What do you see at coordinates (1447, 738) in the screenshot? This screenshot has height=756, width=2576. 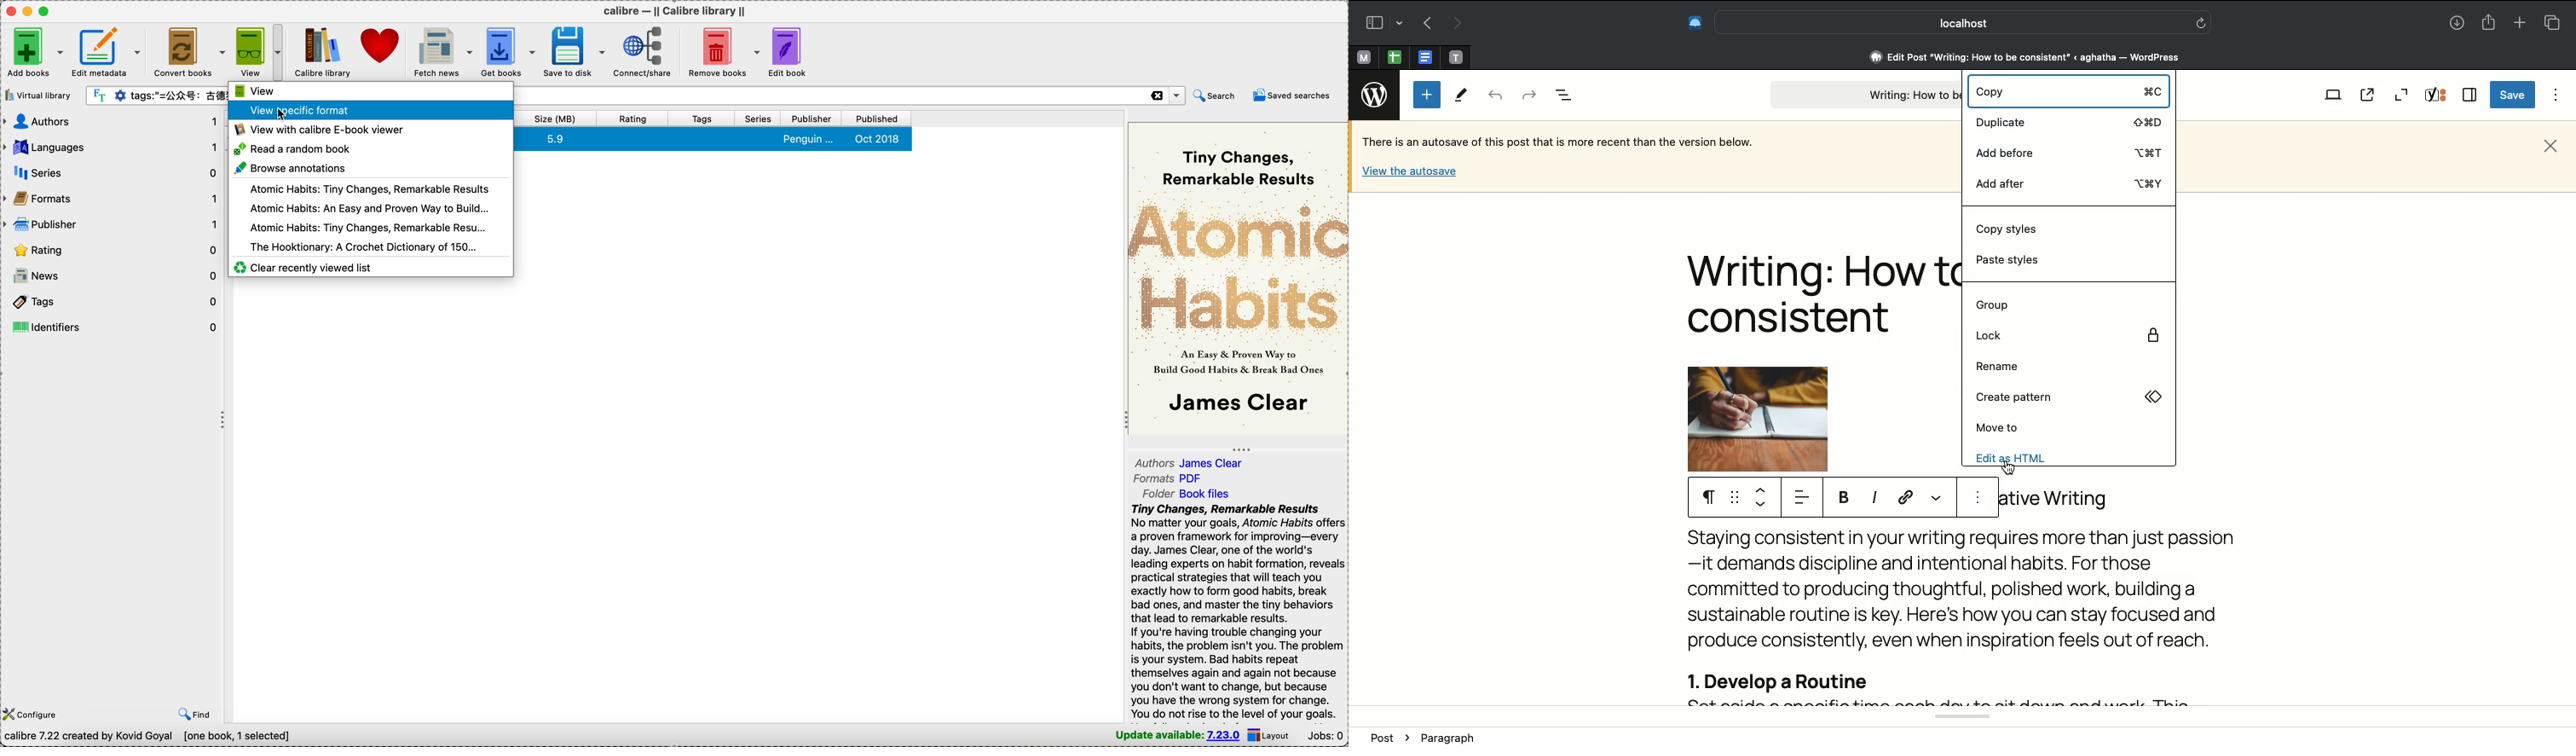 I see `Paragraph` at bounding box center [1447, 738].